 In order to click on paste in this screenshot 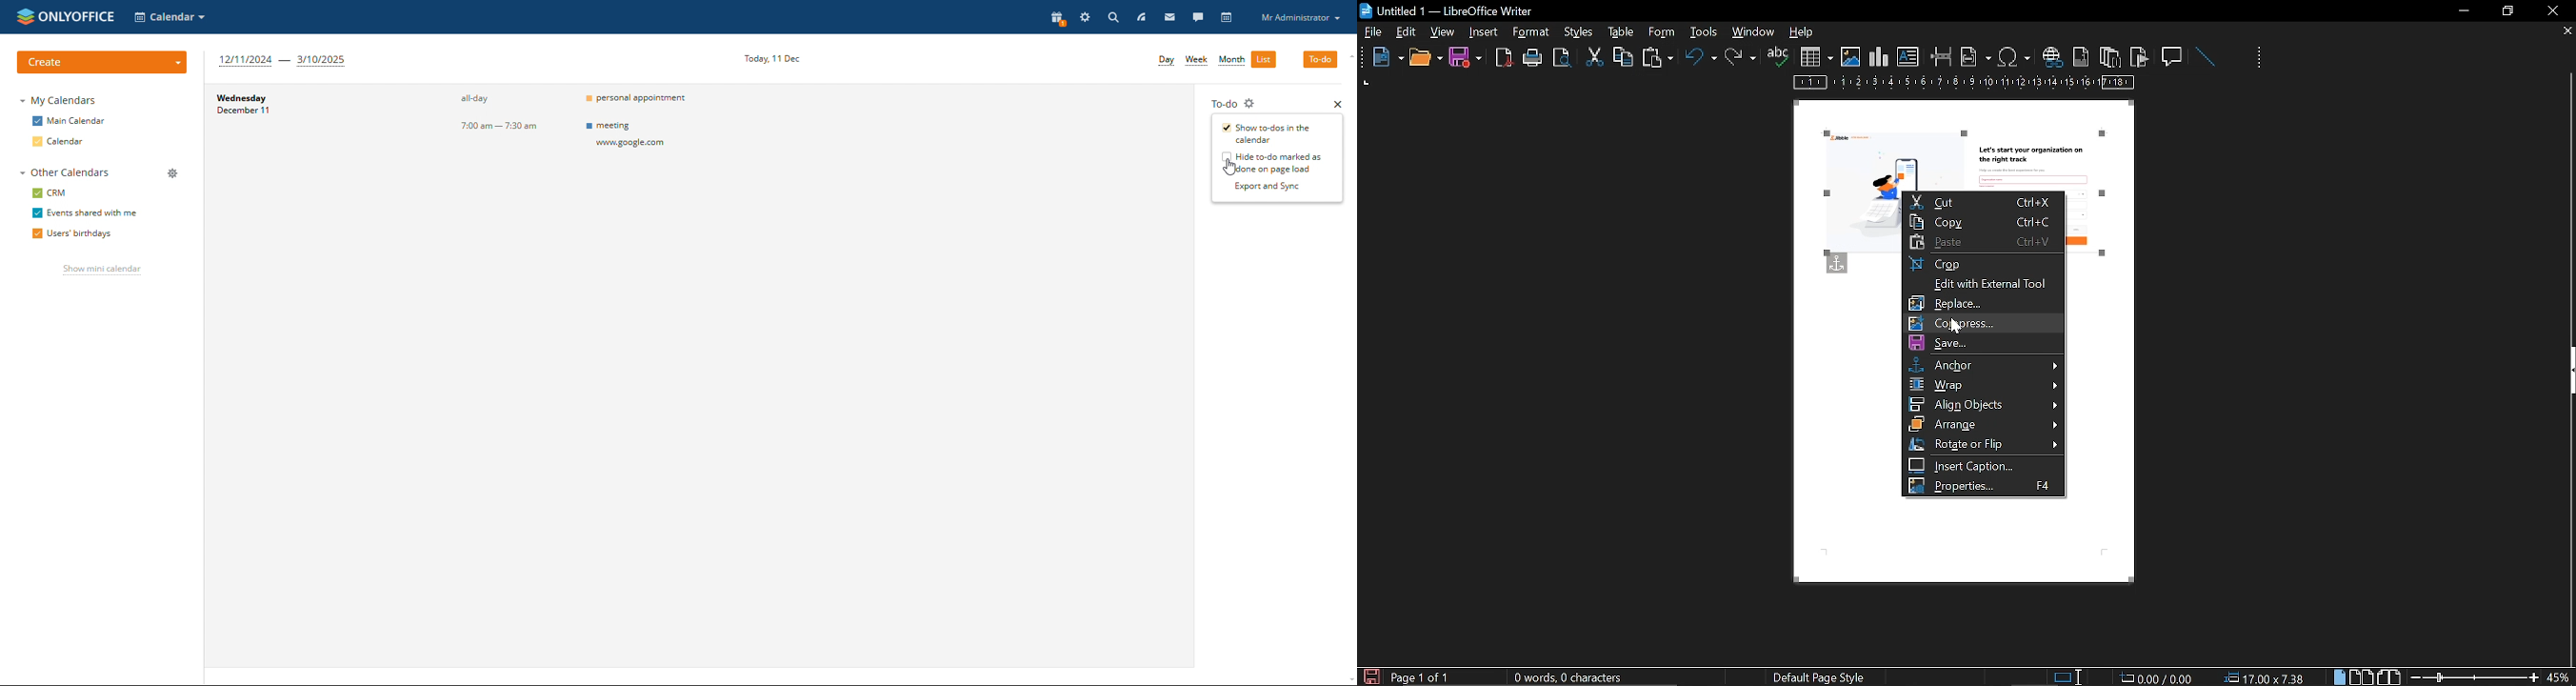, I will do `click(1984, 242)`.